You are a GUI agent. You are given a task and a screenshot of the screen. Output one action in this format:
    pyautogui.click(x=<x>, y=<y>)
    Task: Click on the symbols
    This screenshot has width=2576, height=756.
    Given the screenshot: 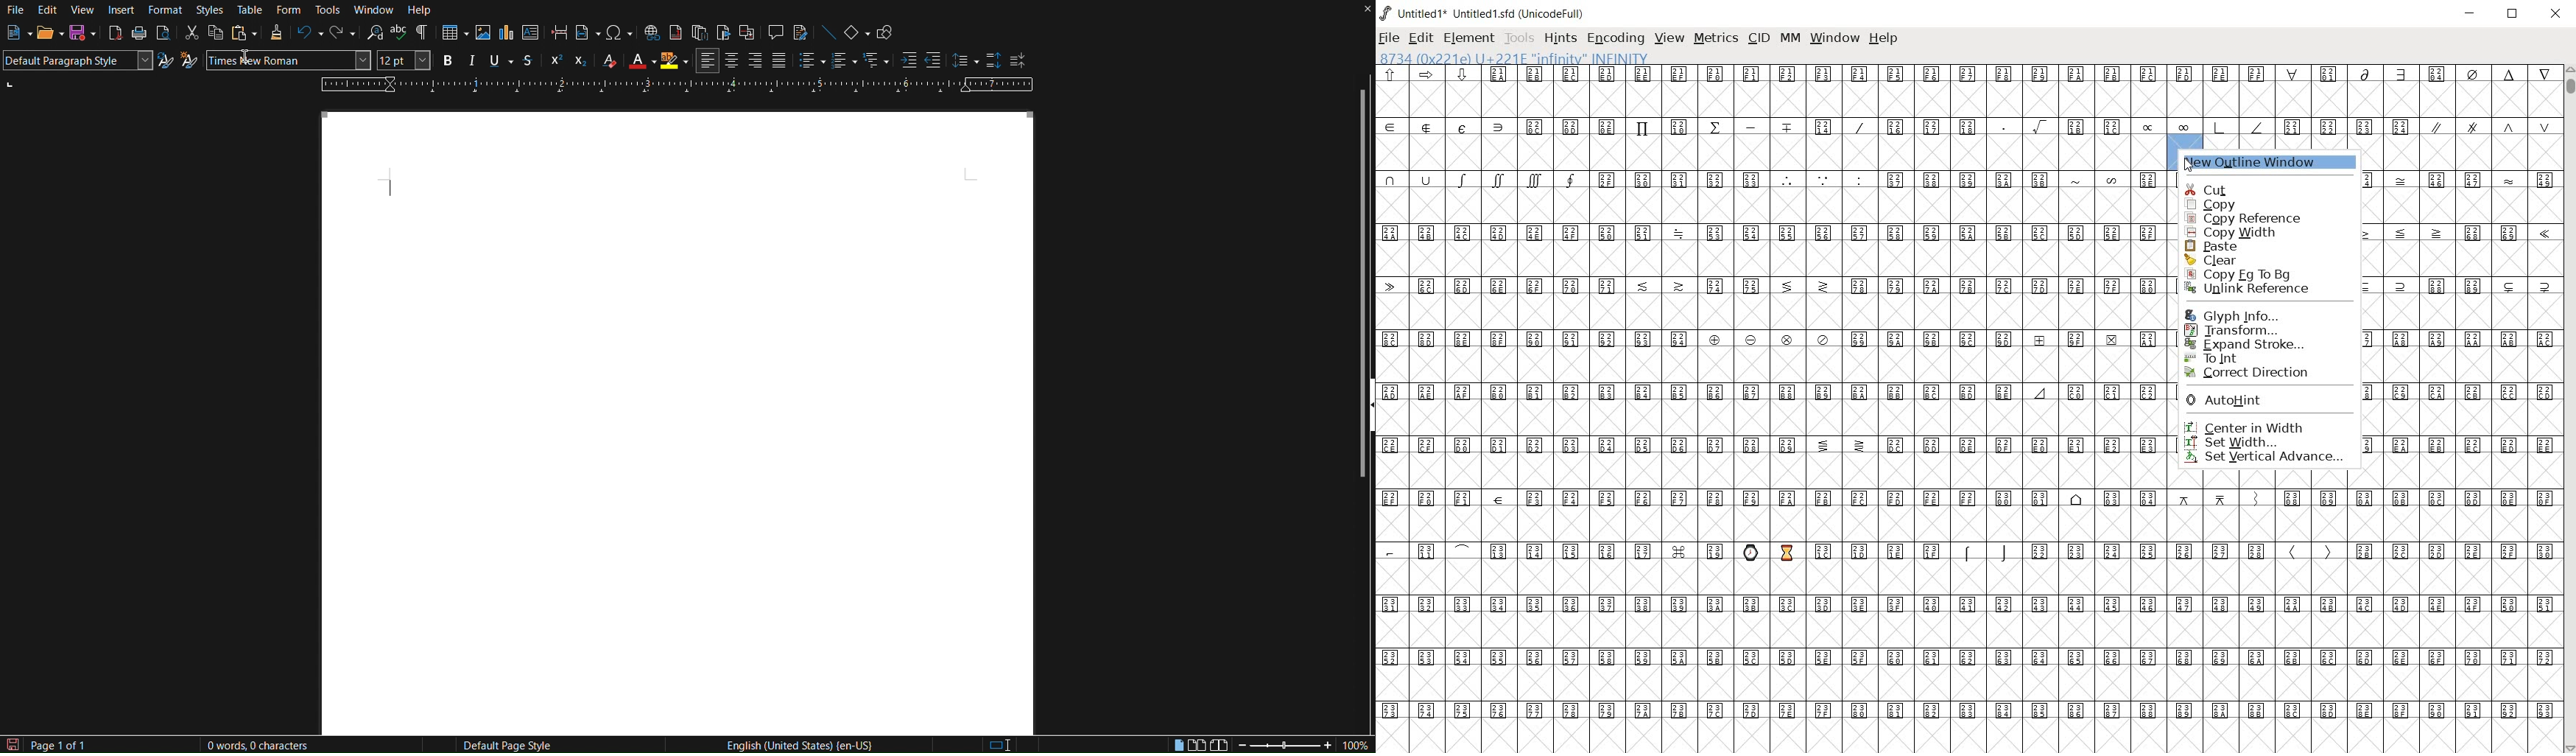 What is the action you would take?
    pyautogui.click(x=2096, y=178)
    